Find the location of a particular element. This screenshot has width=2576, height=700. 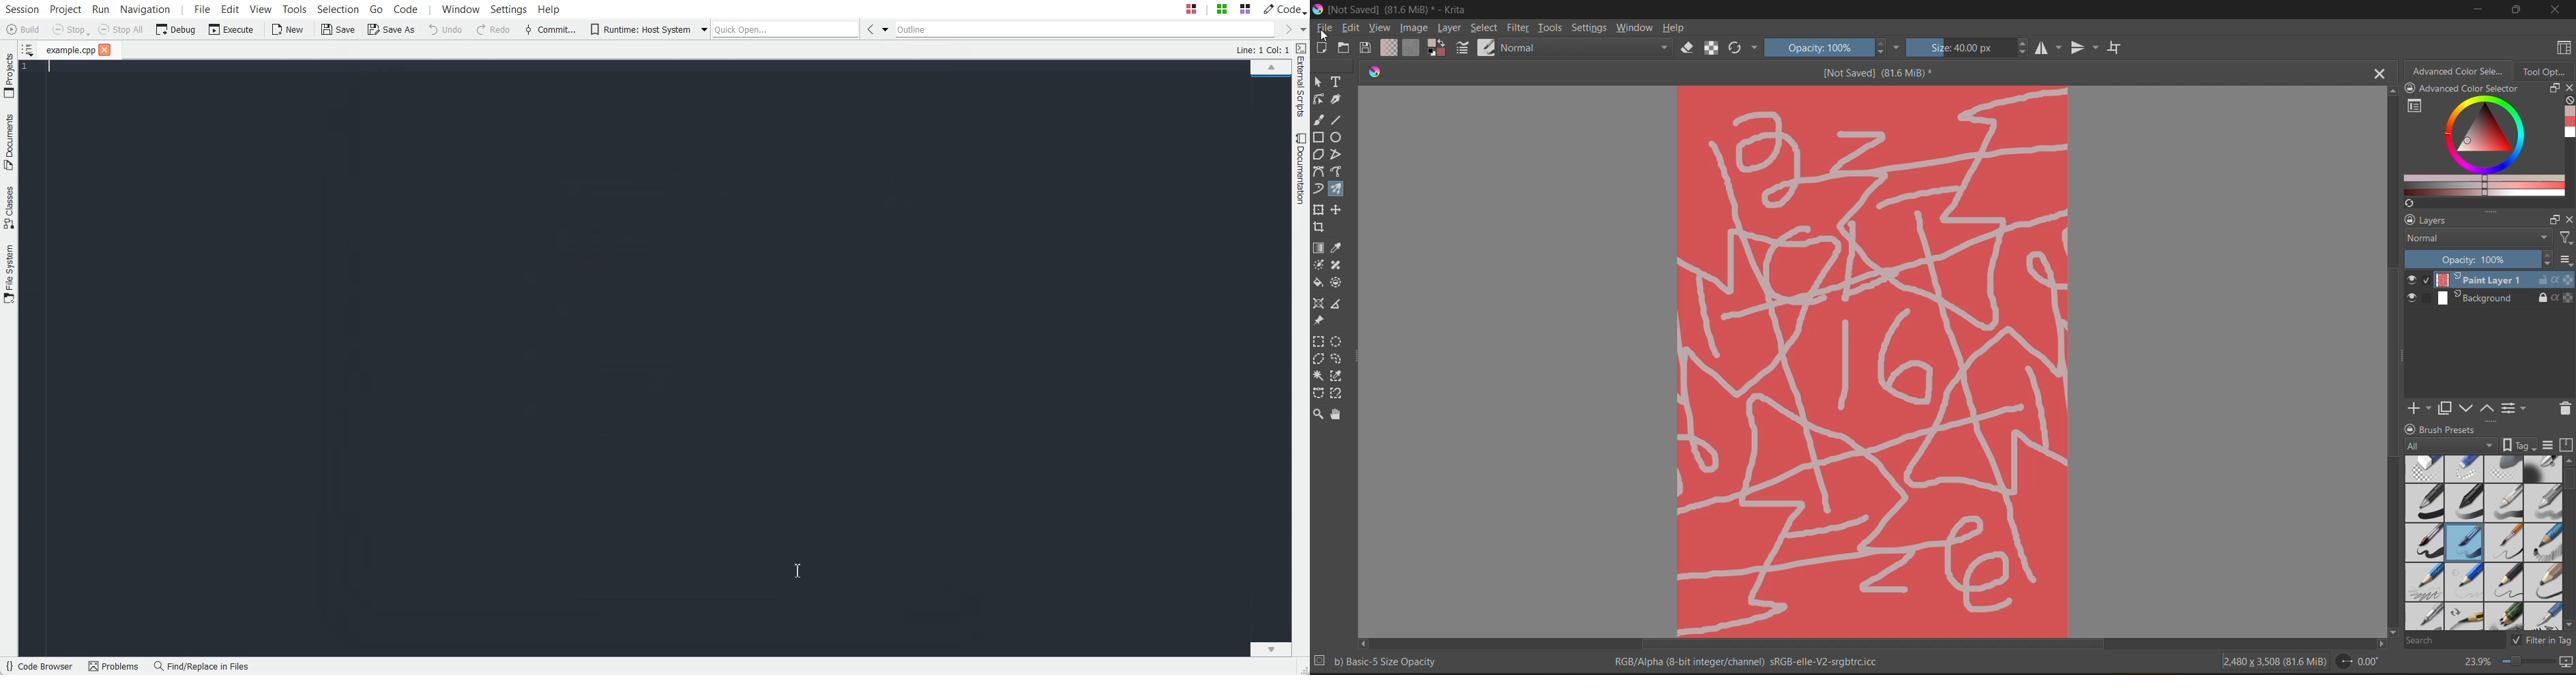

Code Browser is located at coordinates (41, 667).